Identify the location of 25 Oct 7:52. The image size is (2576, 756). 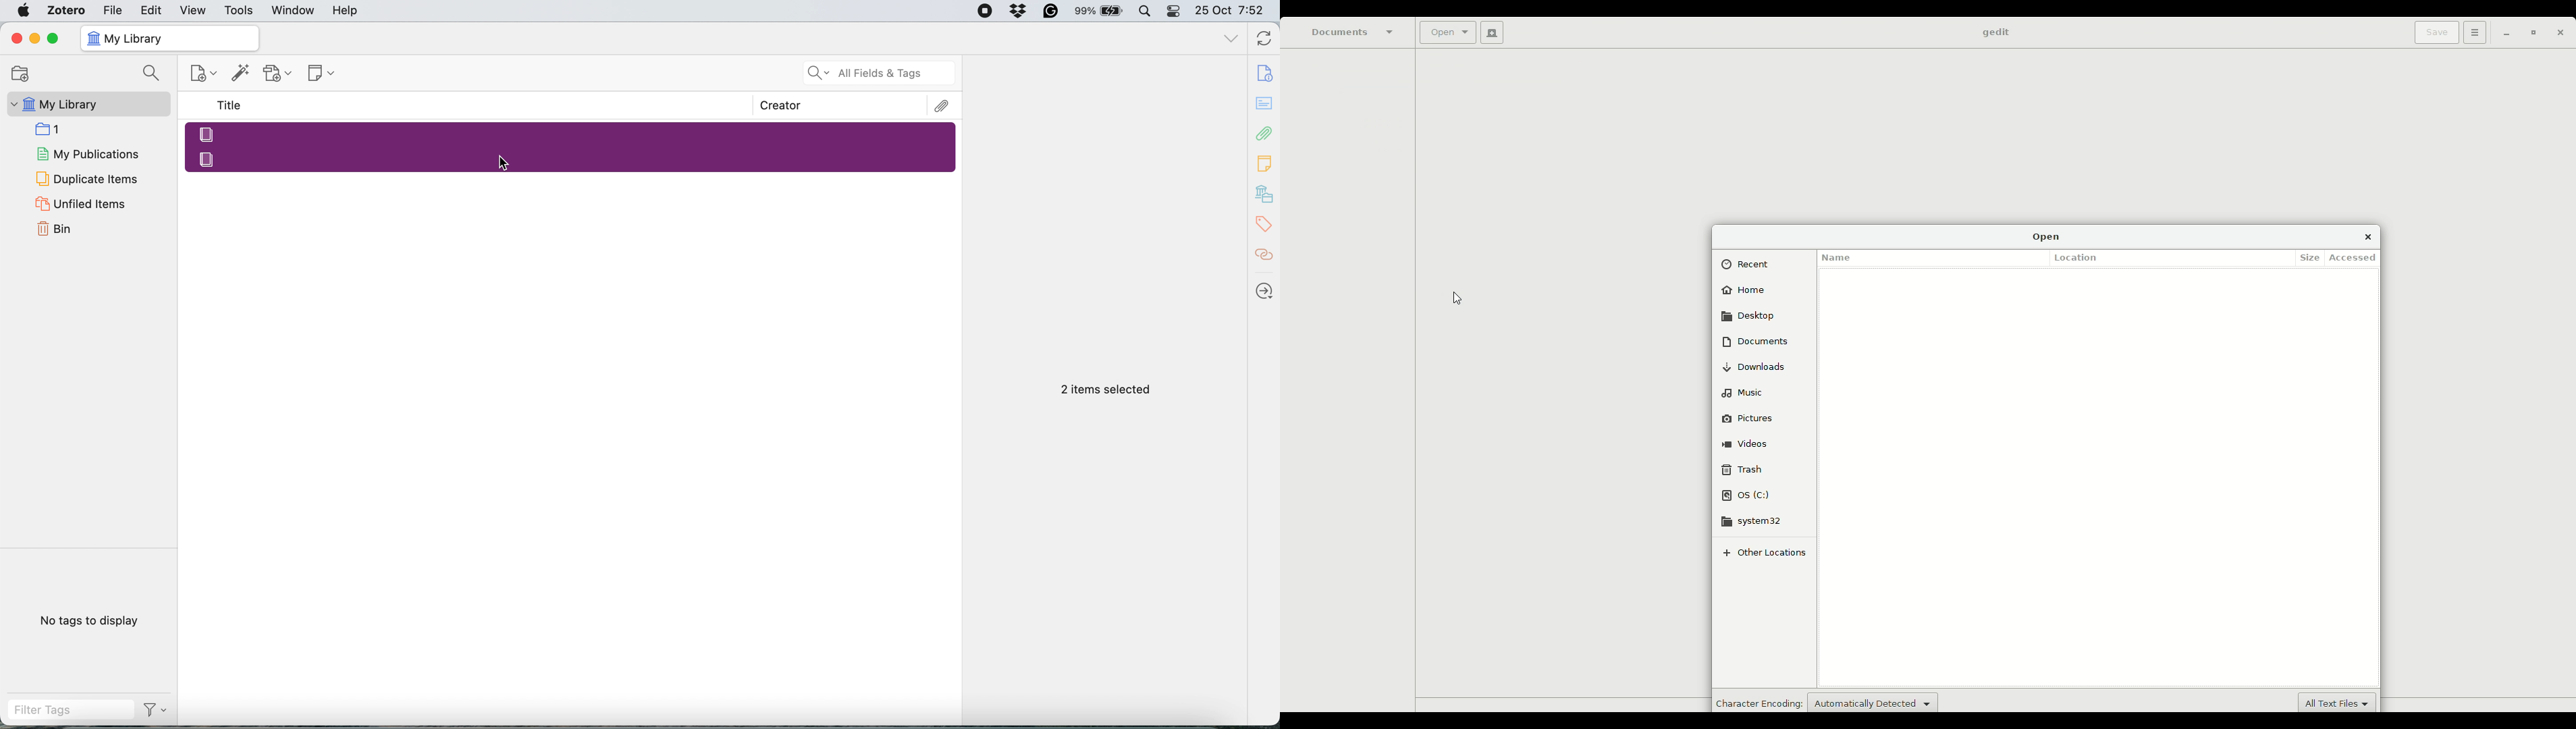
(1235, 12).